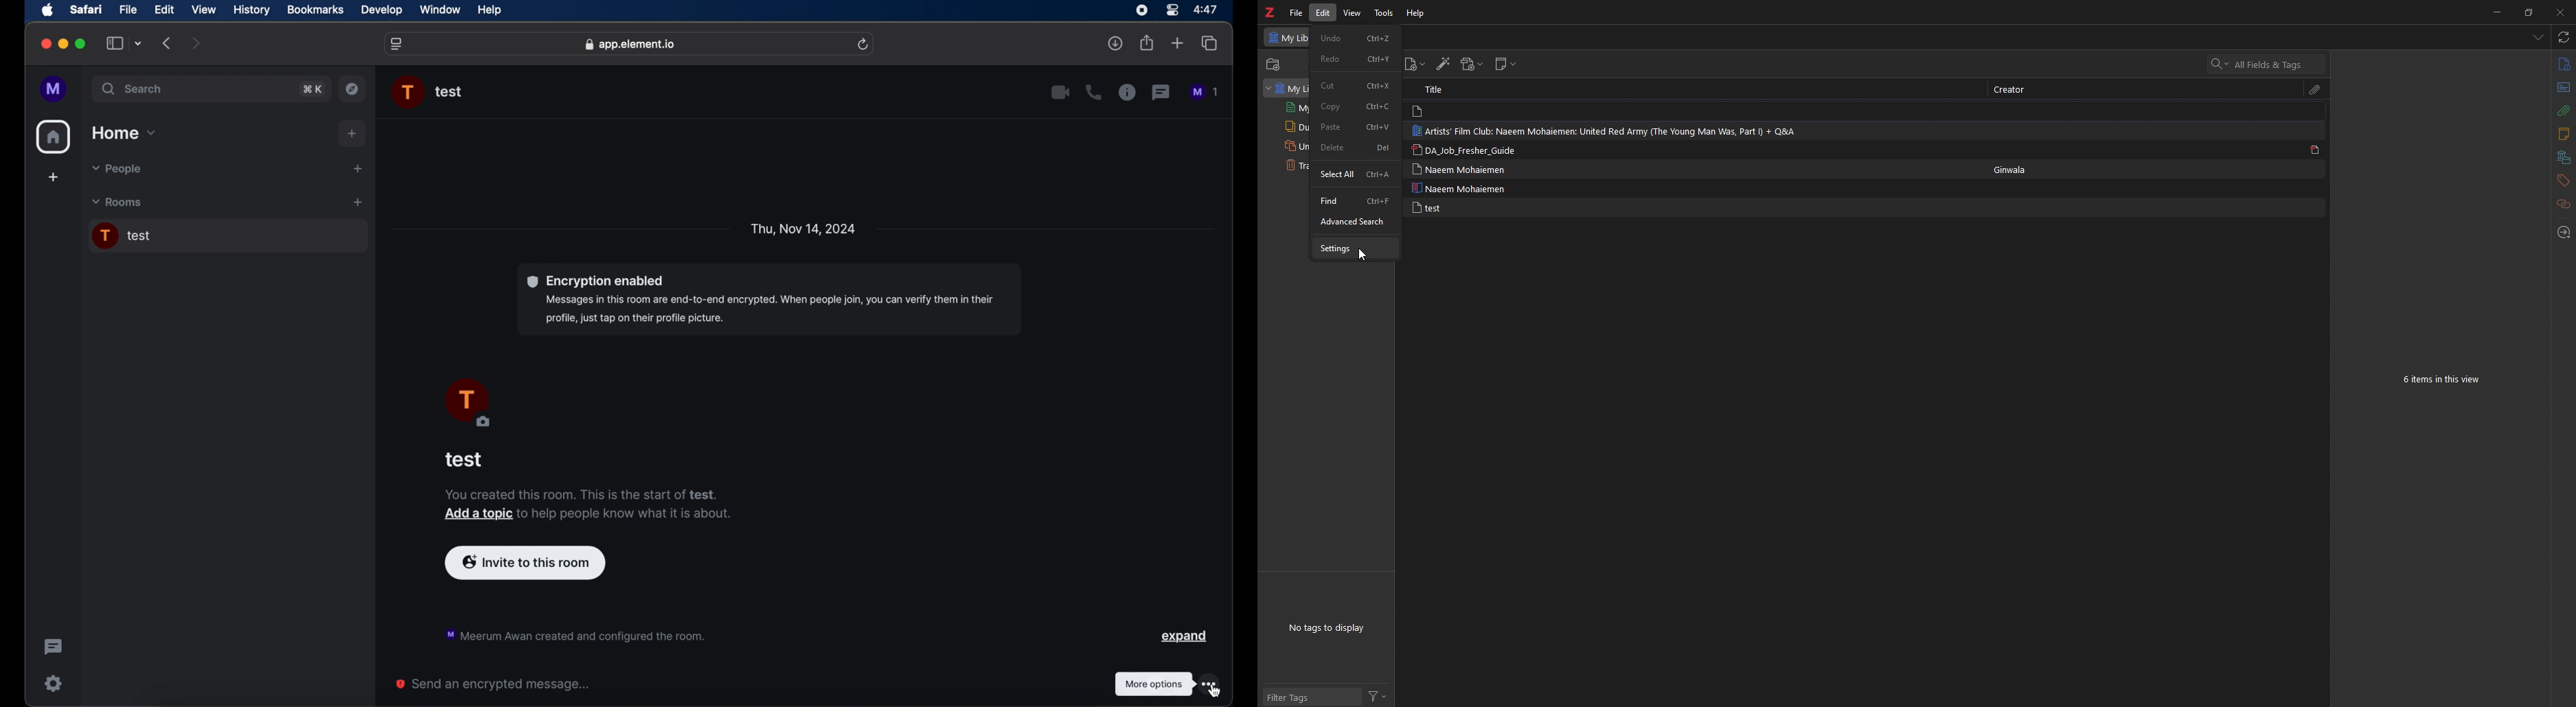  Describe the element at coordinates (129, 9) in the screenshot. I see `file` at that location.